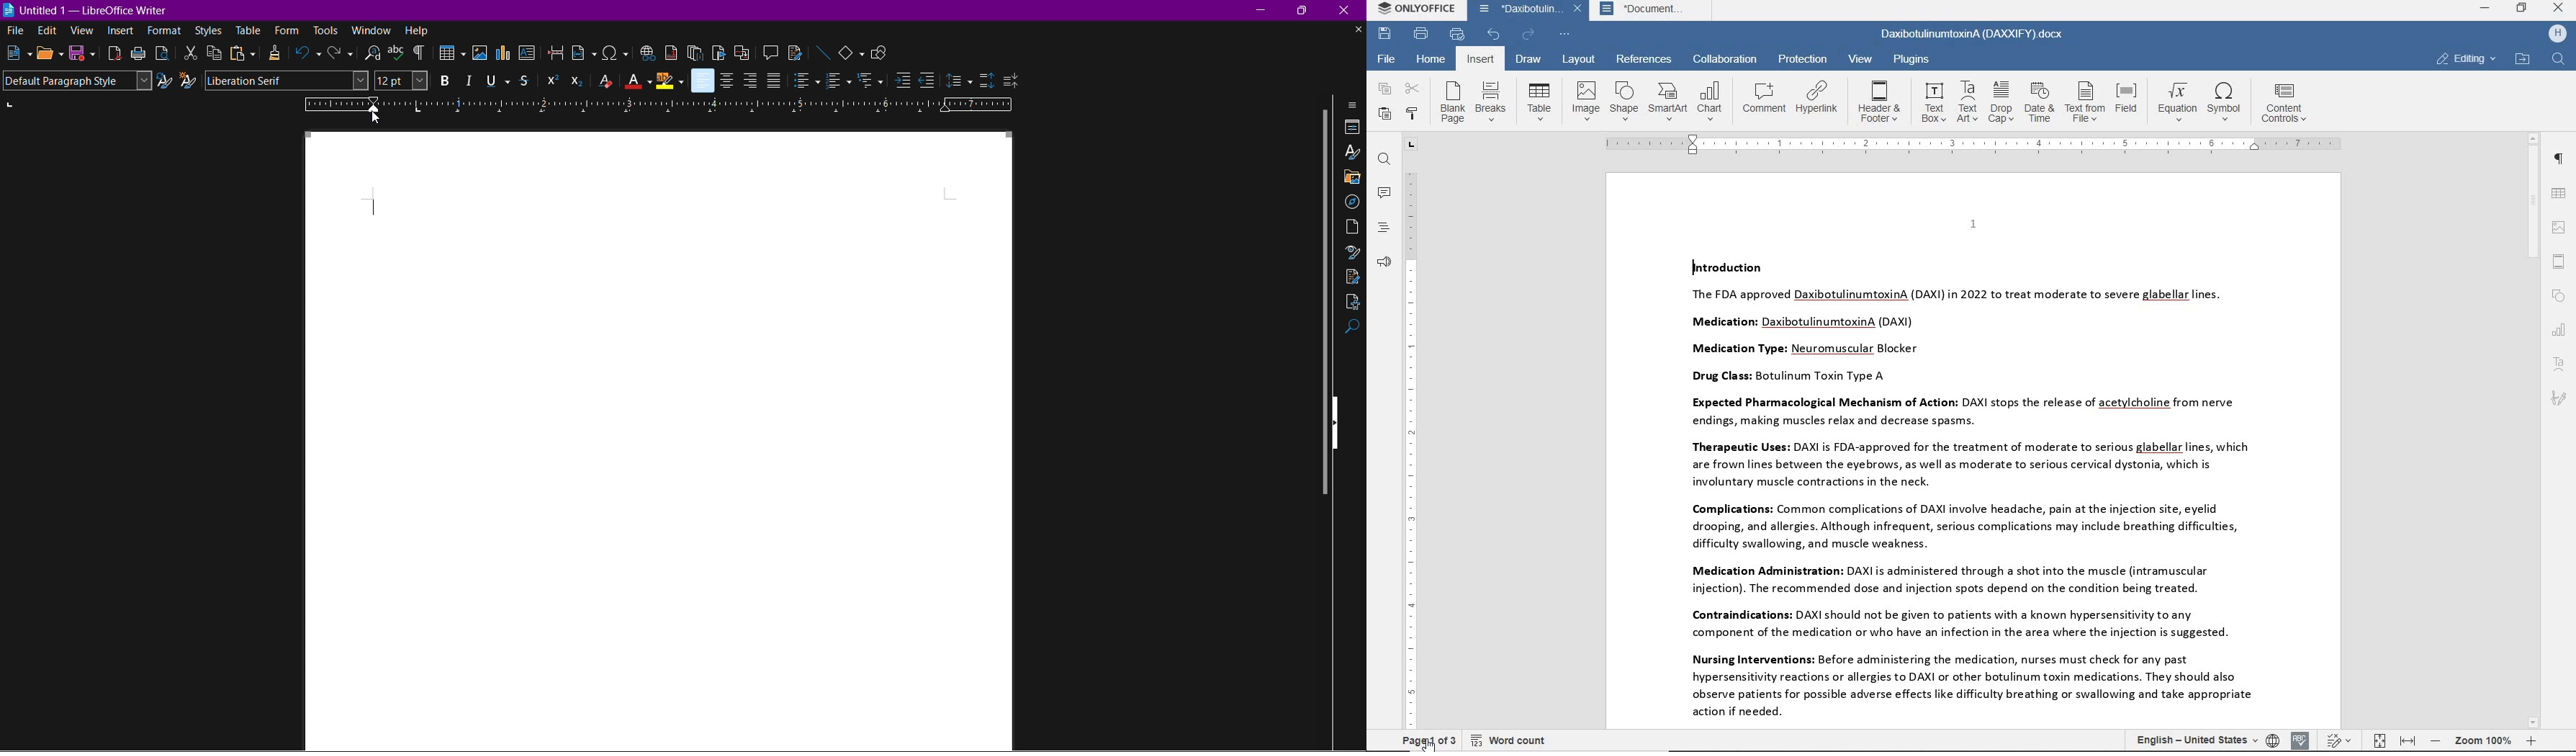  Describe the element at coordinates (959, 78) in the screenshot. I see `Set Line Spacing` at that location.